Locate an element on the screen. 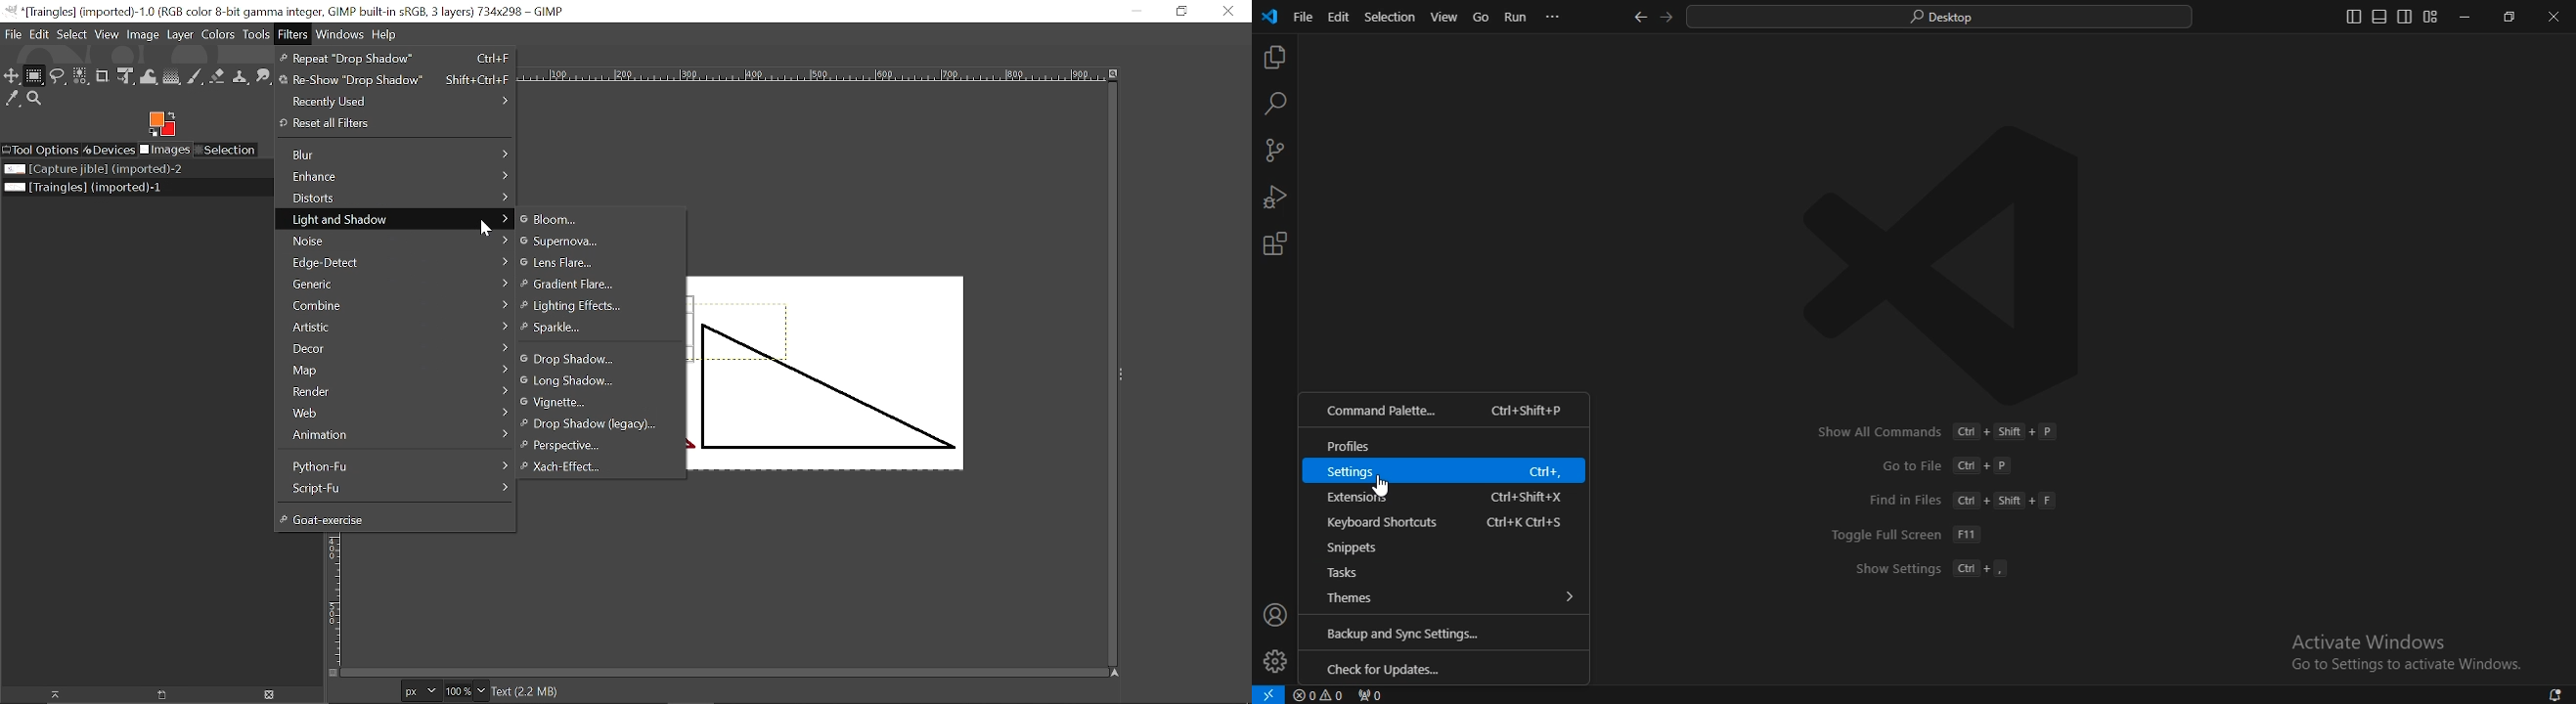 This screenshot has height=728, width=2576. keyboard shortcuts is located at coordinates (1392, 522).